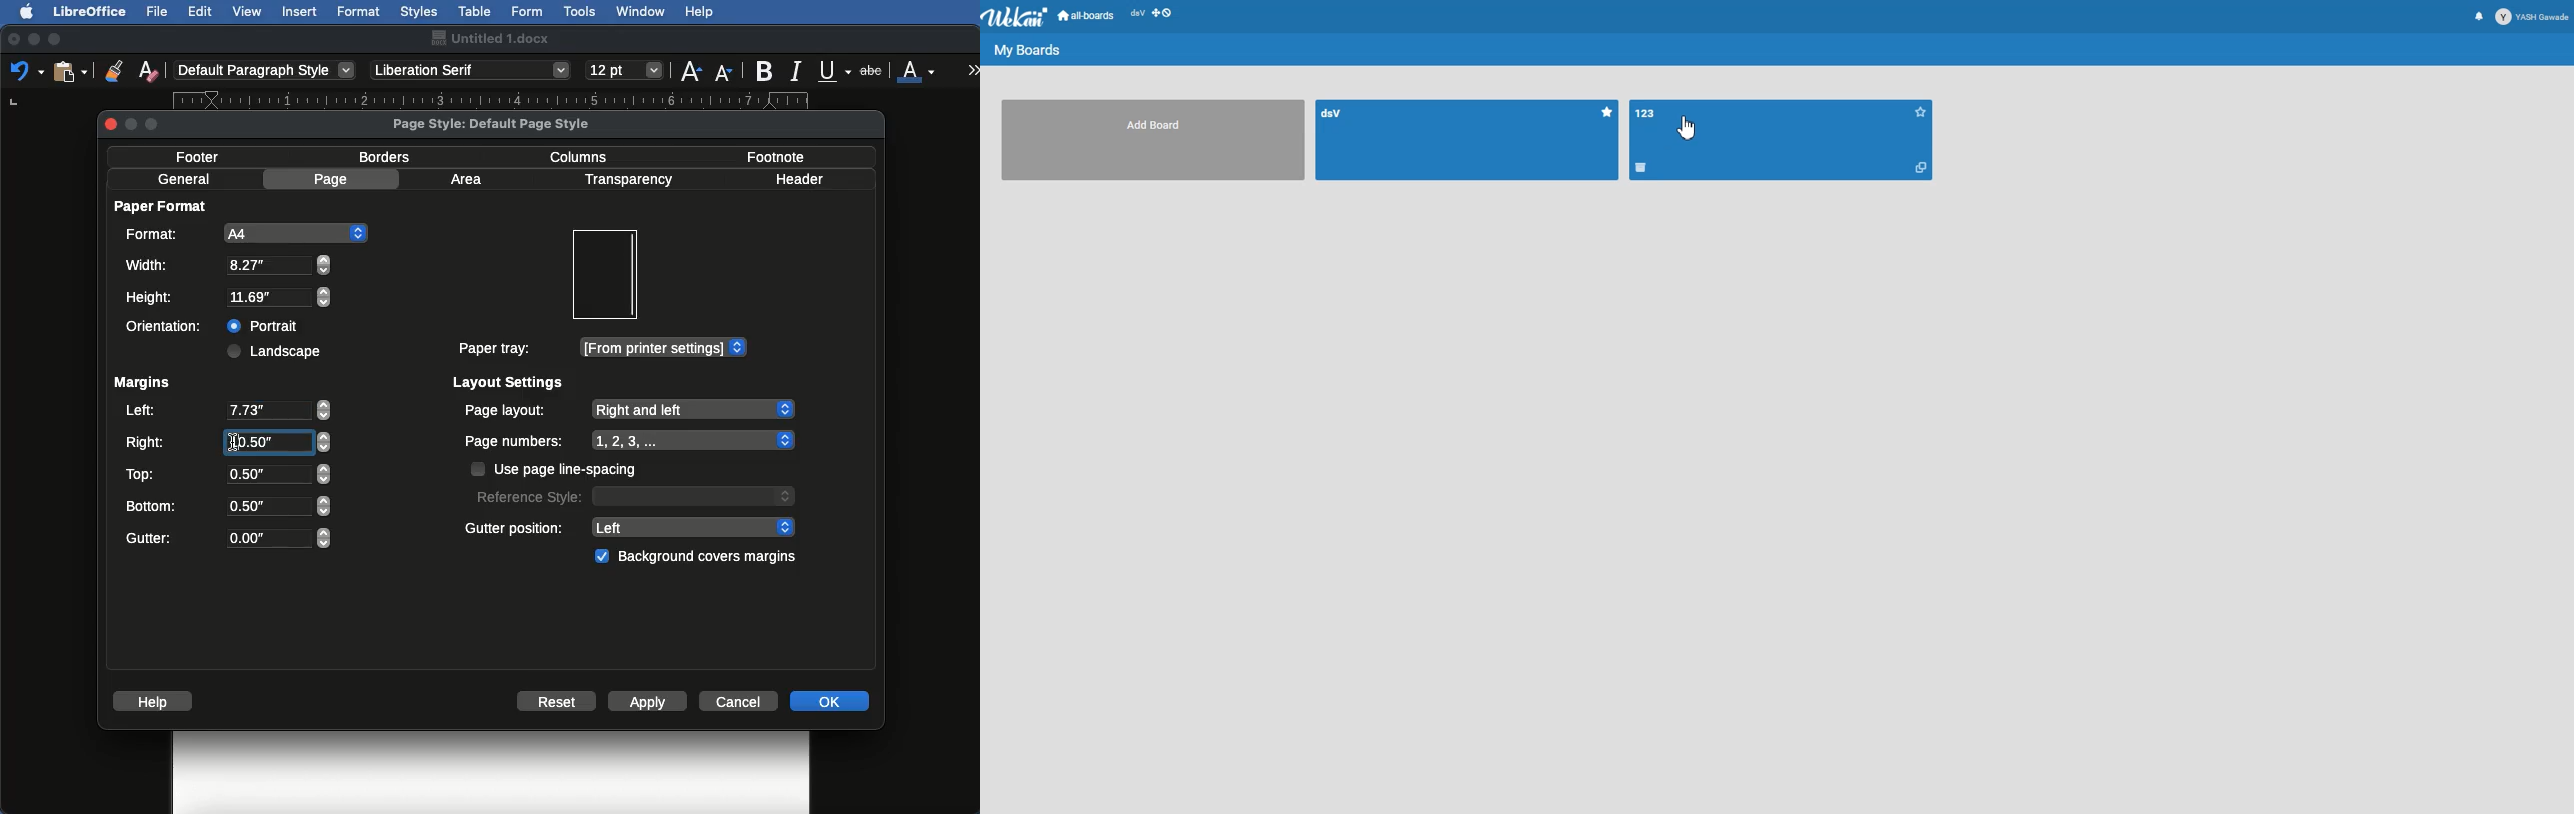  Describe the element at coordinates (141, 383) in the screenshot. I see `Margins` at that location.